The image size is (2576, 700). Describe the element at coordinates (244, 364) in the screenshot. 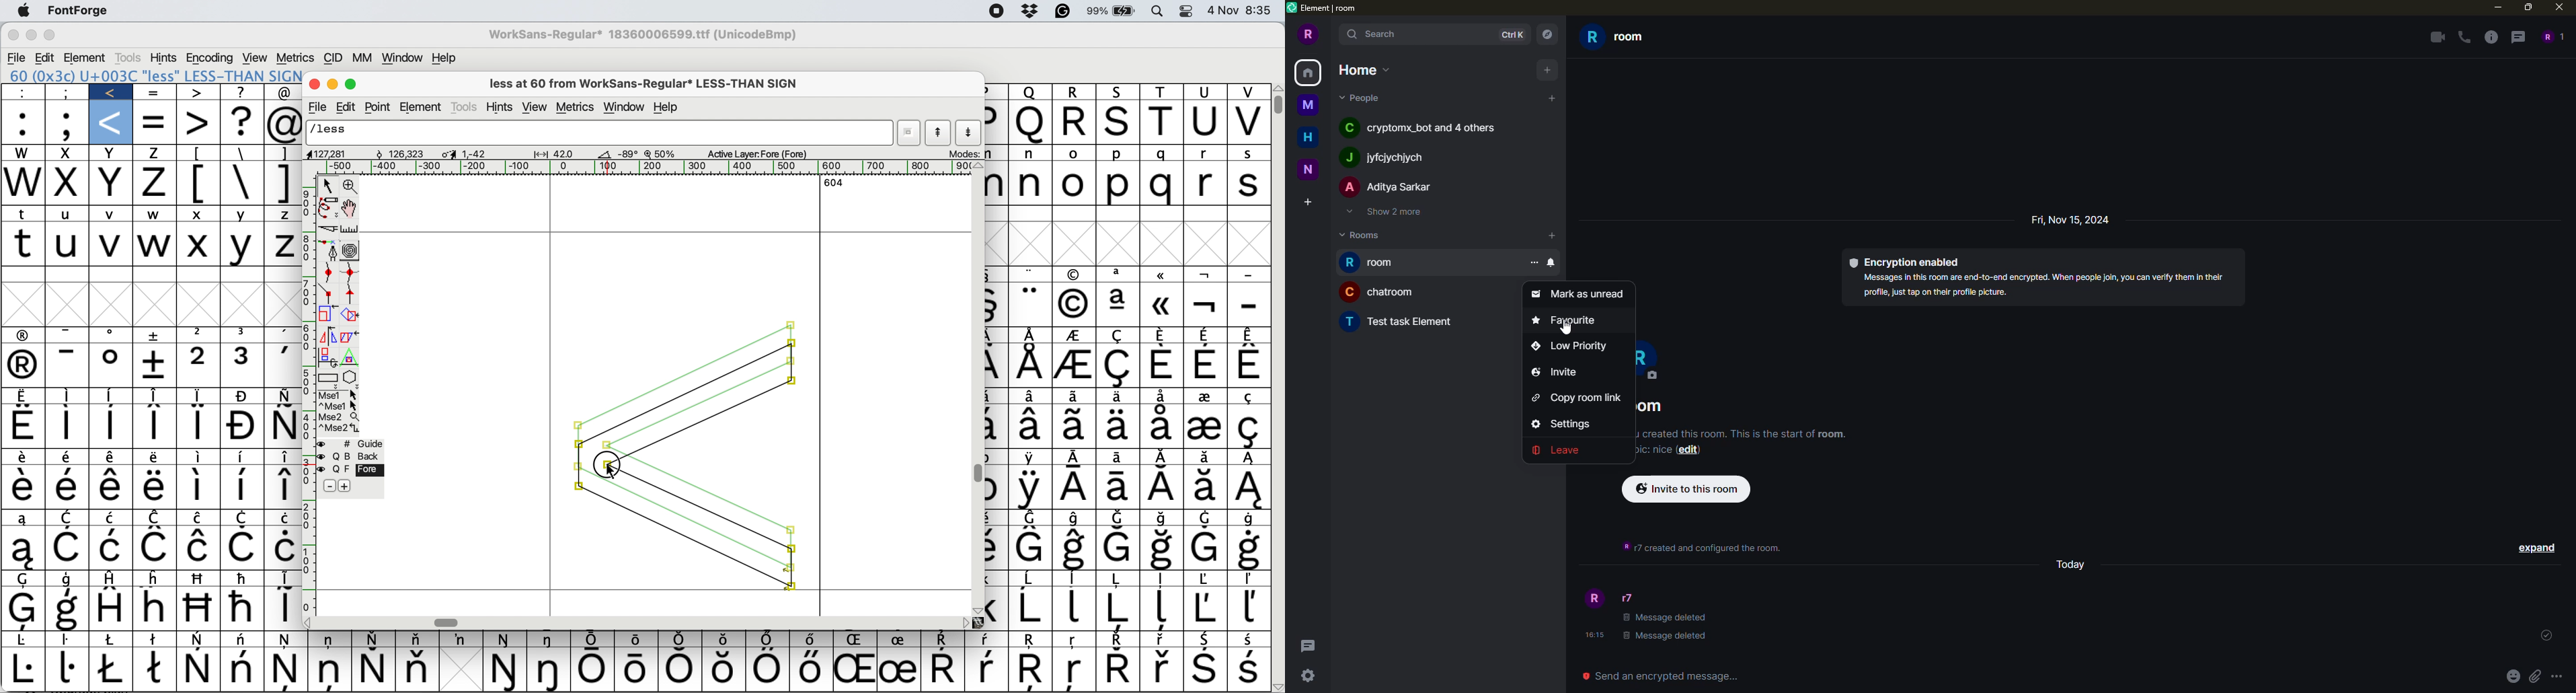

I see `3` at that location.